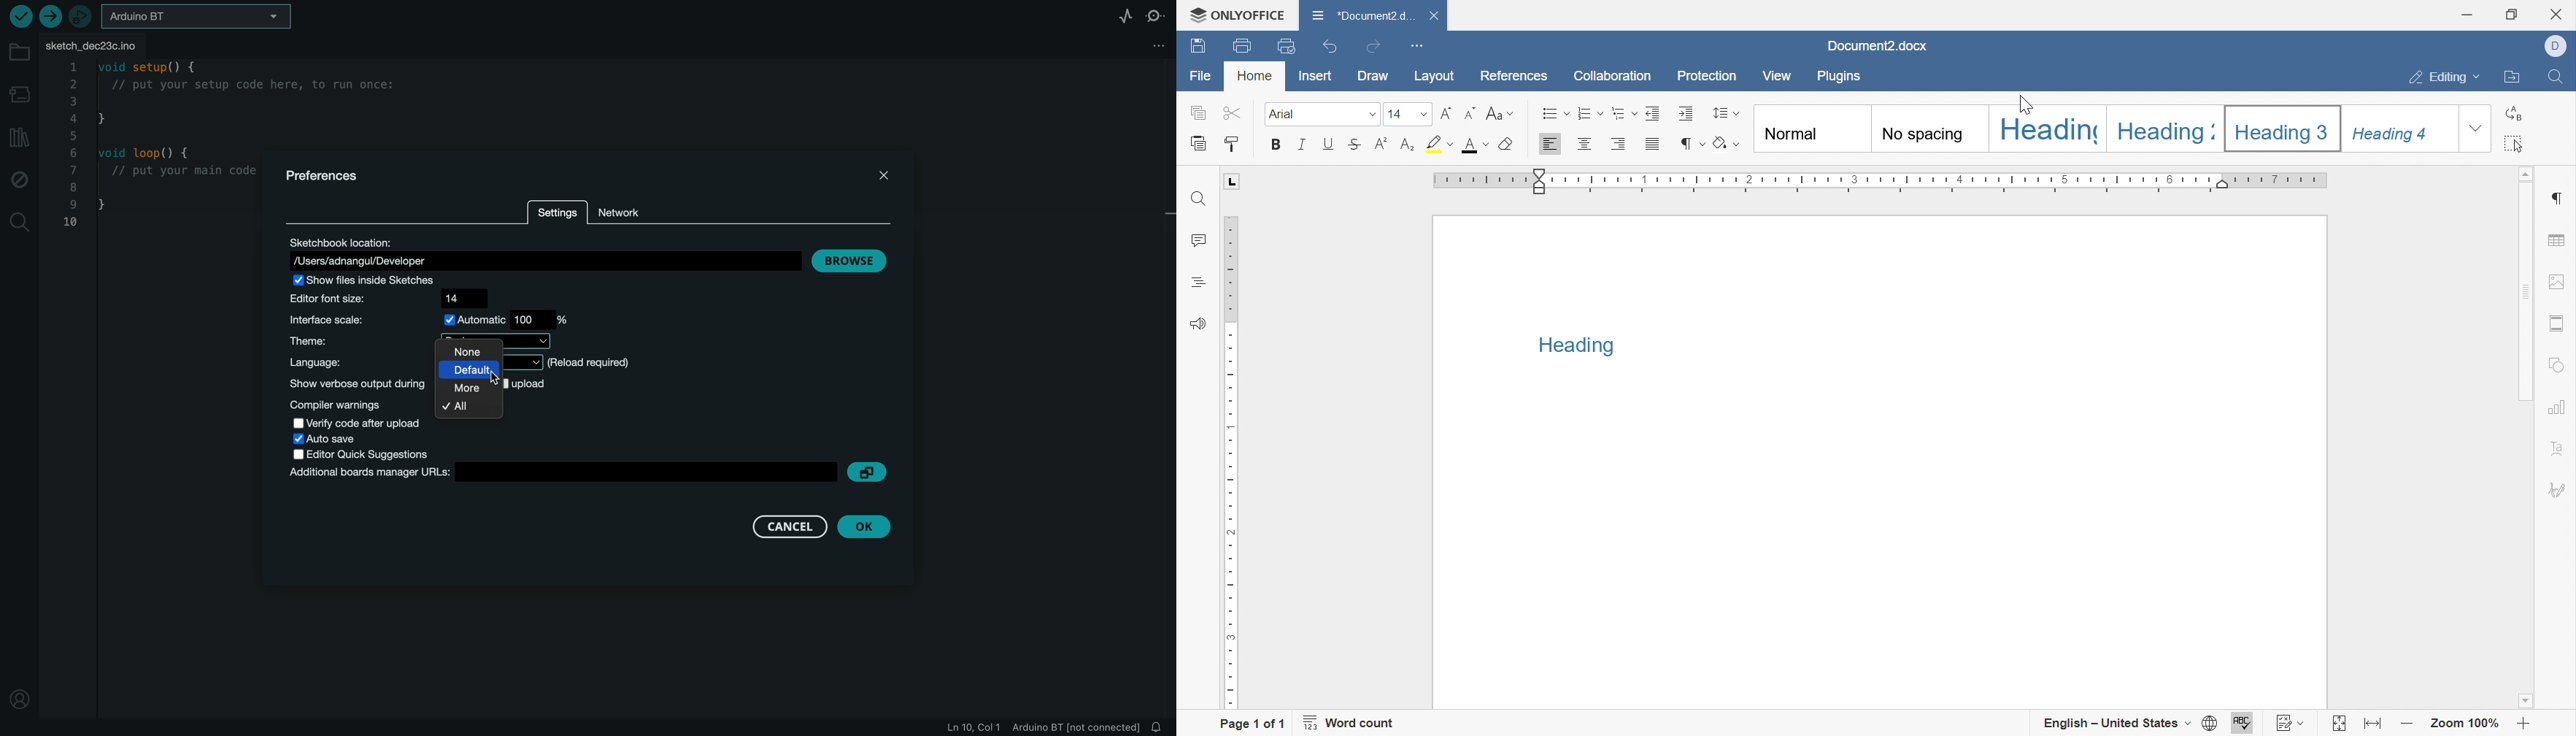  What do you see at coordinates (1654, 147) in the screenshot?
I see `Justified` at bounding box center [1654, 147].